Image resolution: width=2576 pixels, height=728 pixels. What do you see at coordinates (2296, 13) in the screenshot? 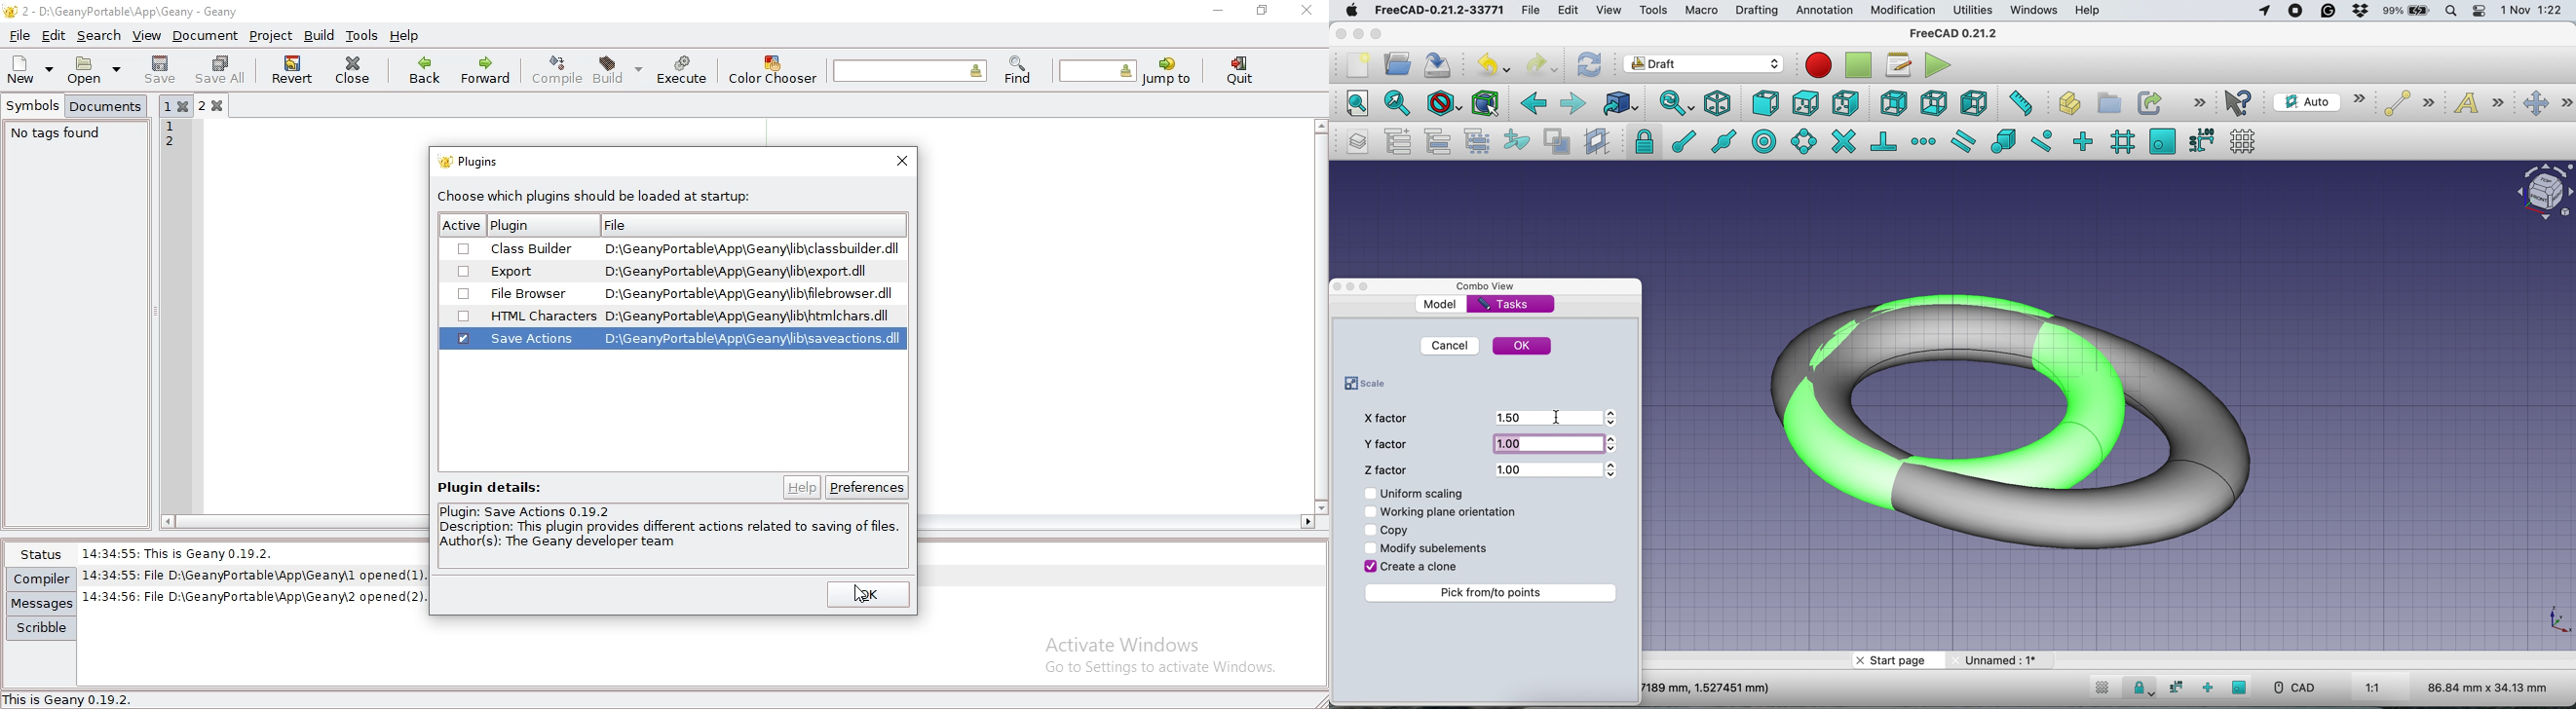
I see `screen recorder` at bounding box center [2296, 13].